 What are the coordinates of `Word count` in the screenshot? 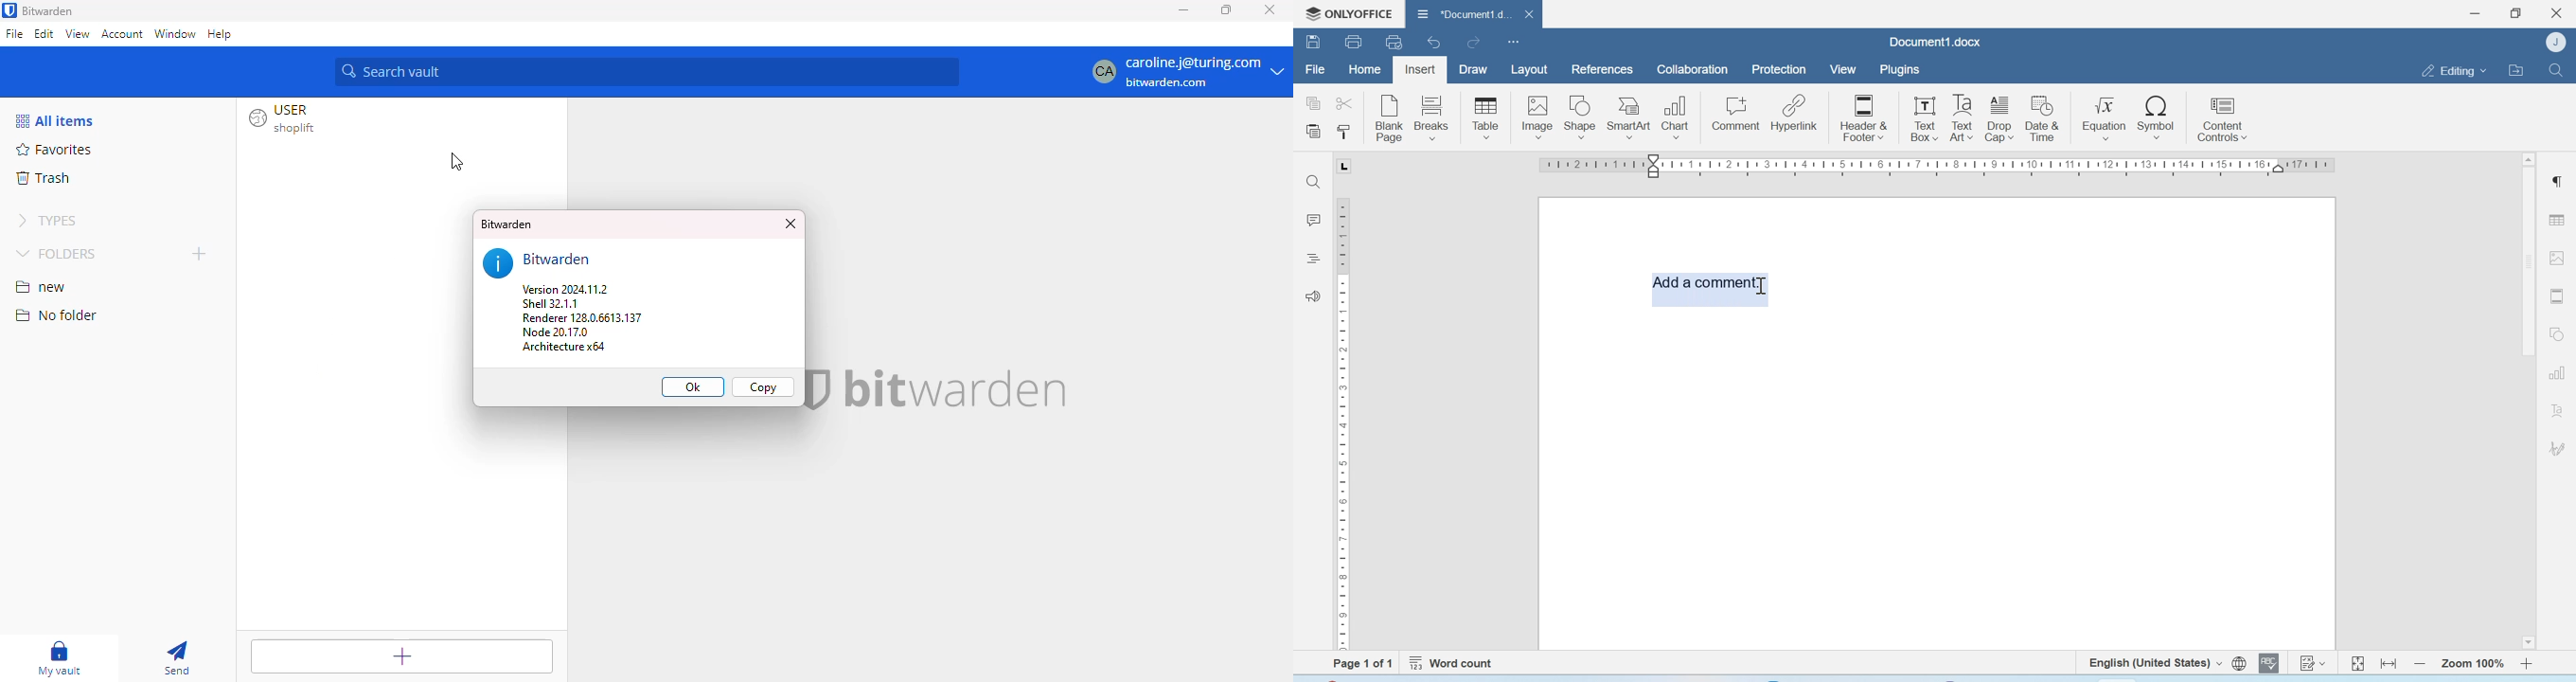 It's located at (1454, 663).